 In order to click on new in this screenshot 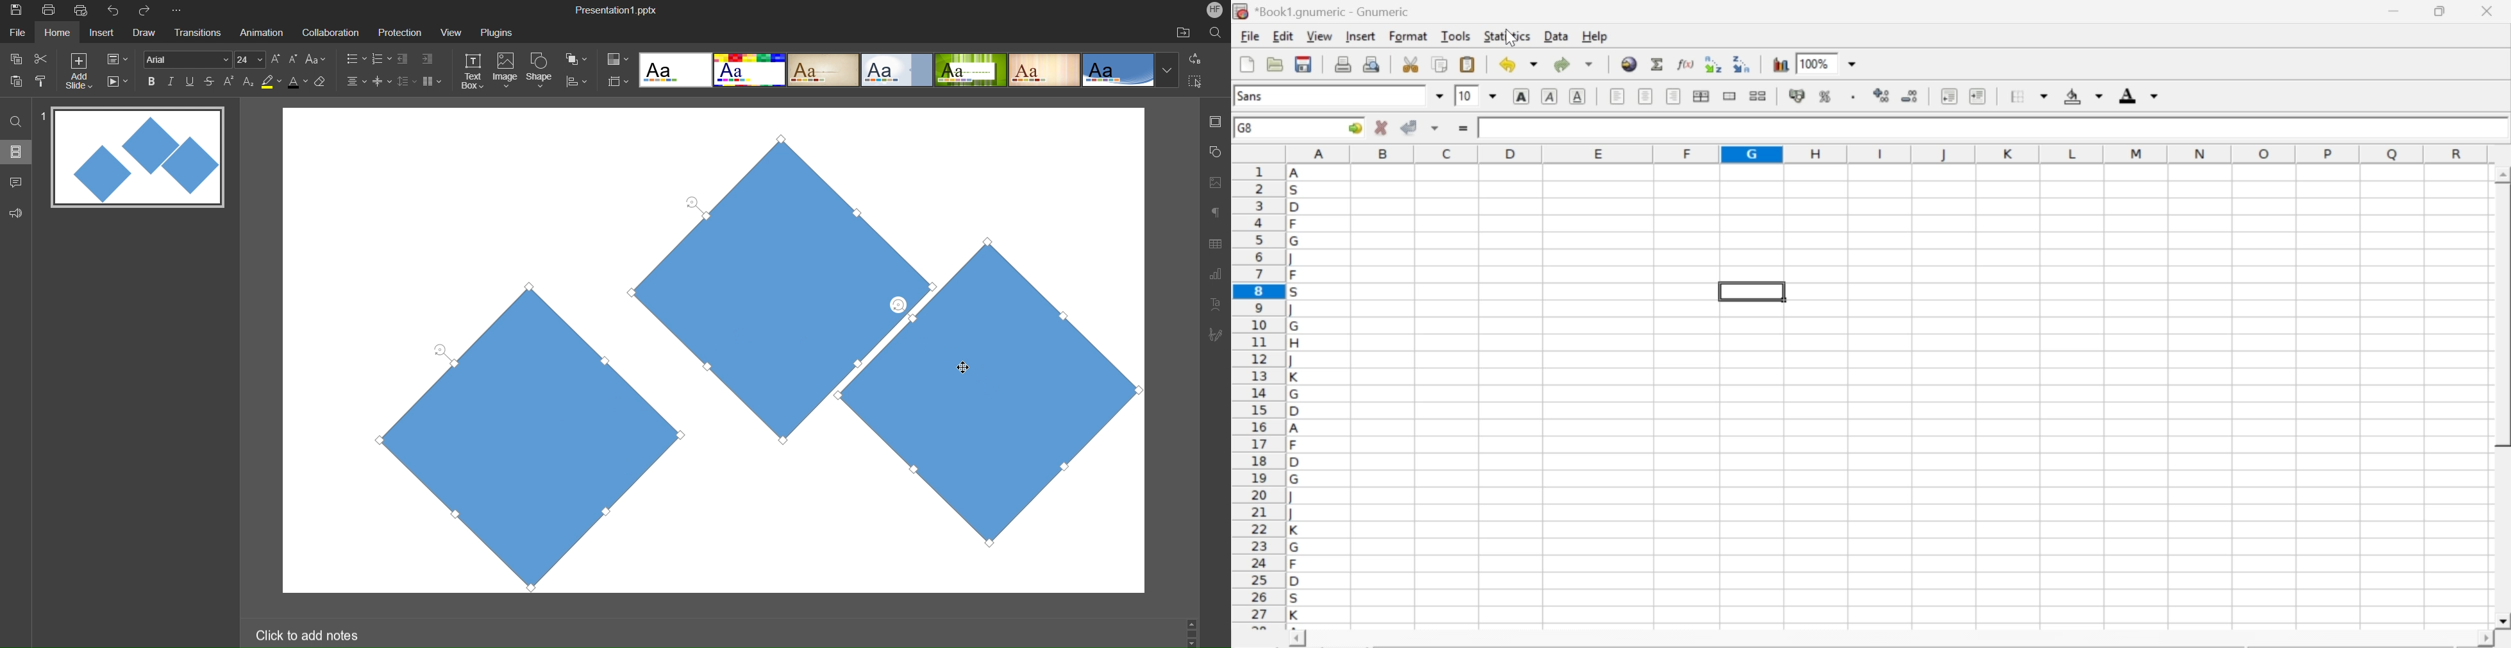, I will do `click(1246, 64)`.